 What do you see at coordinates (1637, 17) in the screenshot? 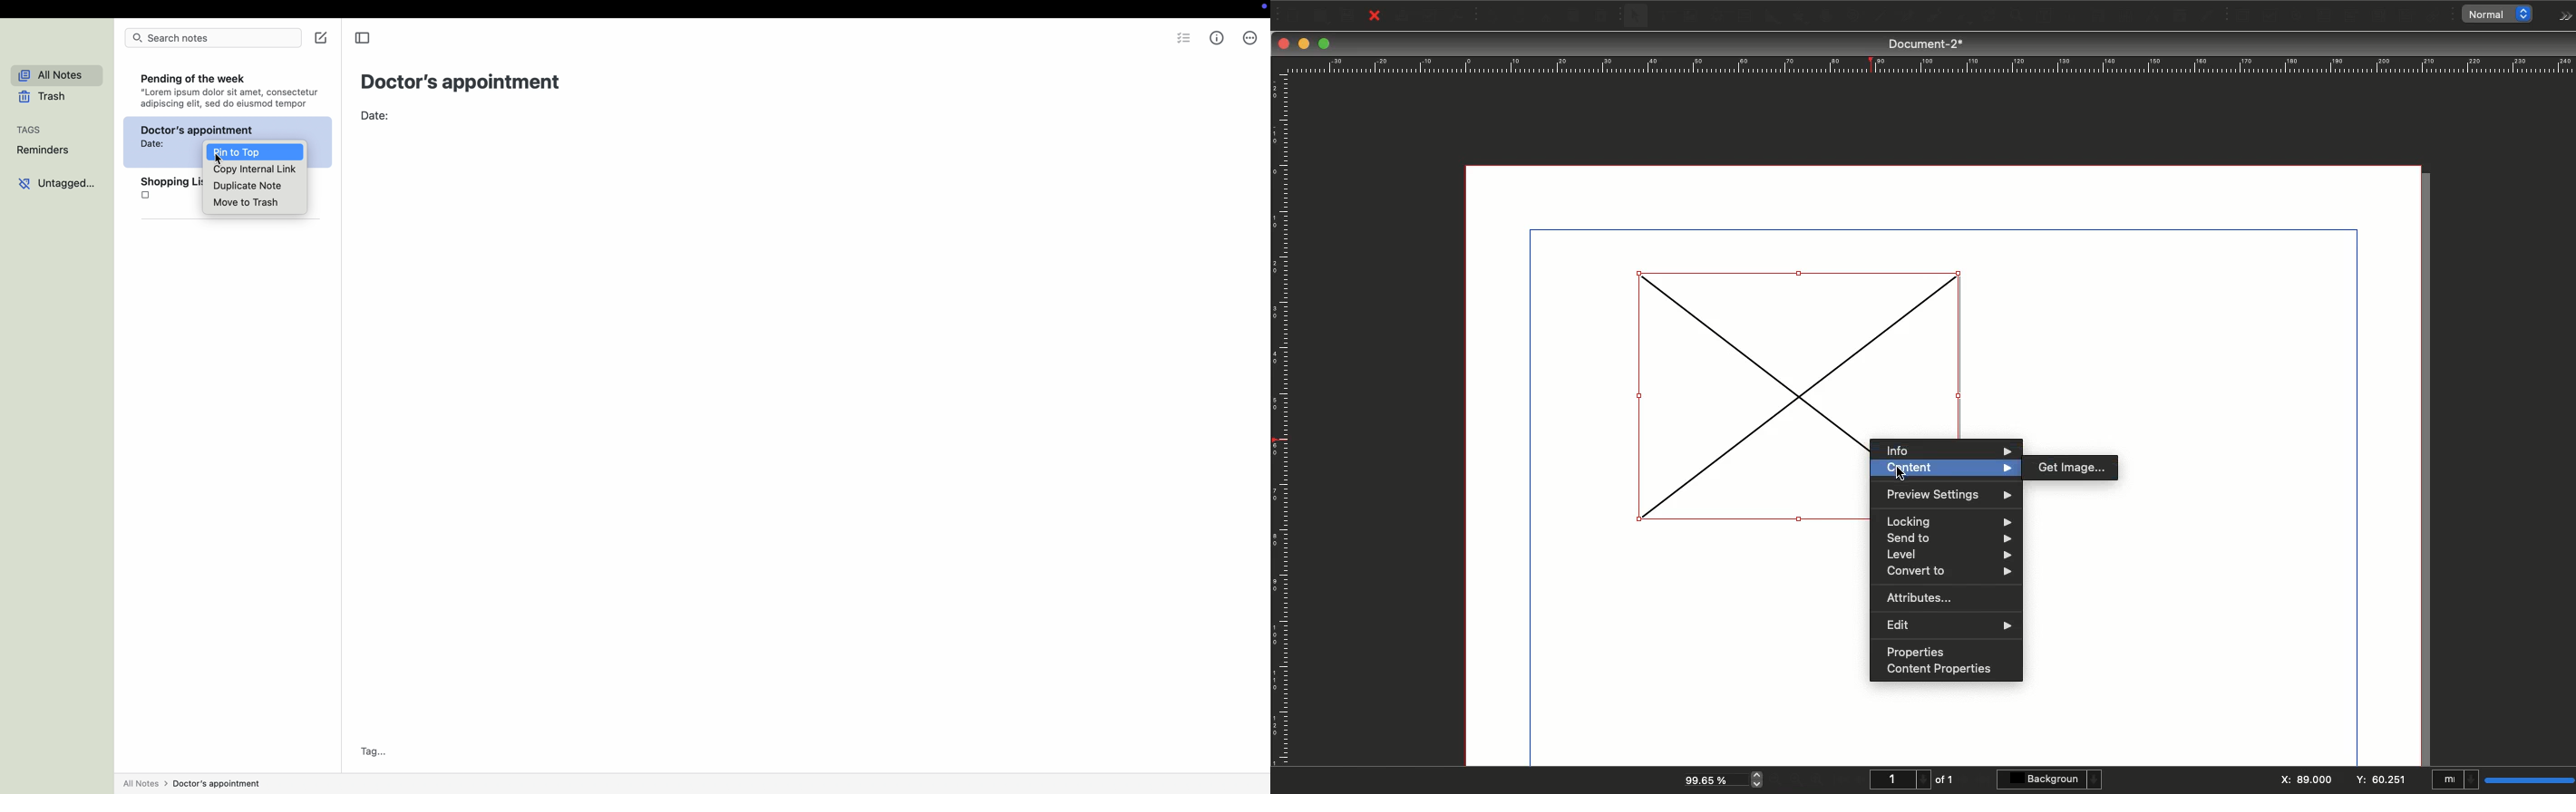
I see `Select item` at bounding box center [1637, 17].